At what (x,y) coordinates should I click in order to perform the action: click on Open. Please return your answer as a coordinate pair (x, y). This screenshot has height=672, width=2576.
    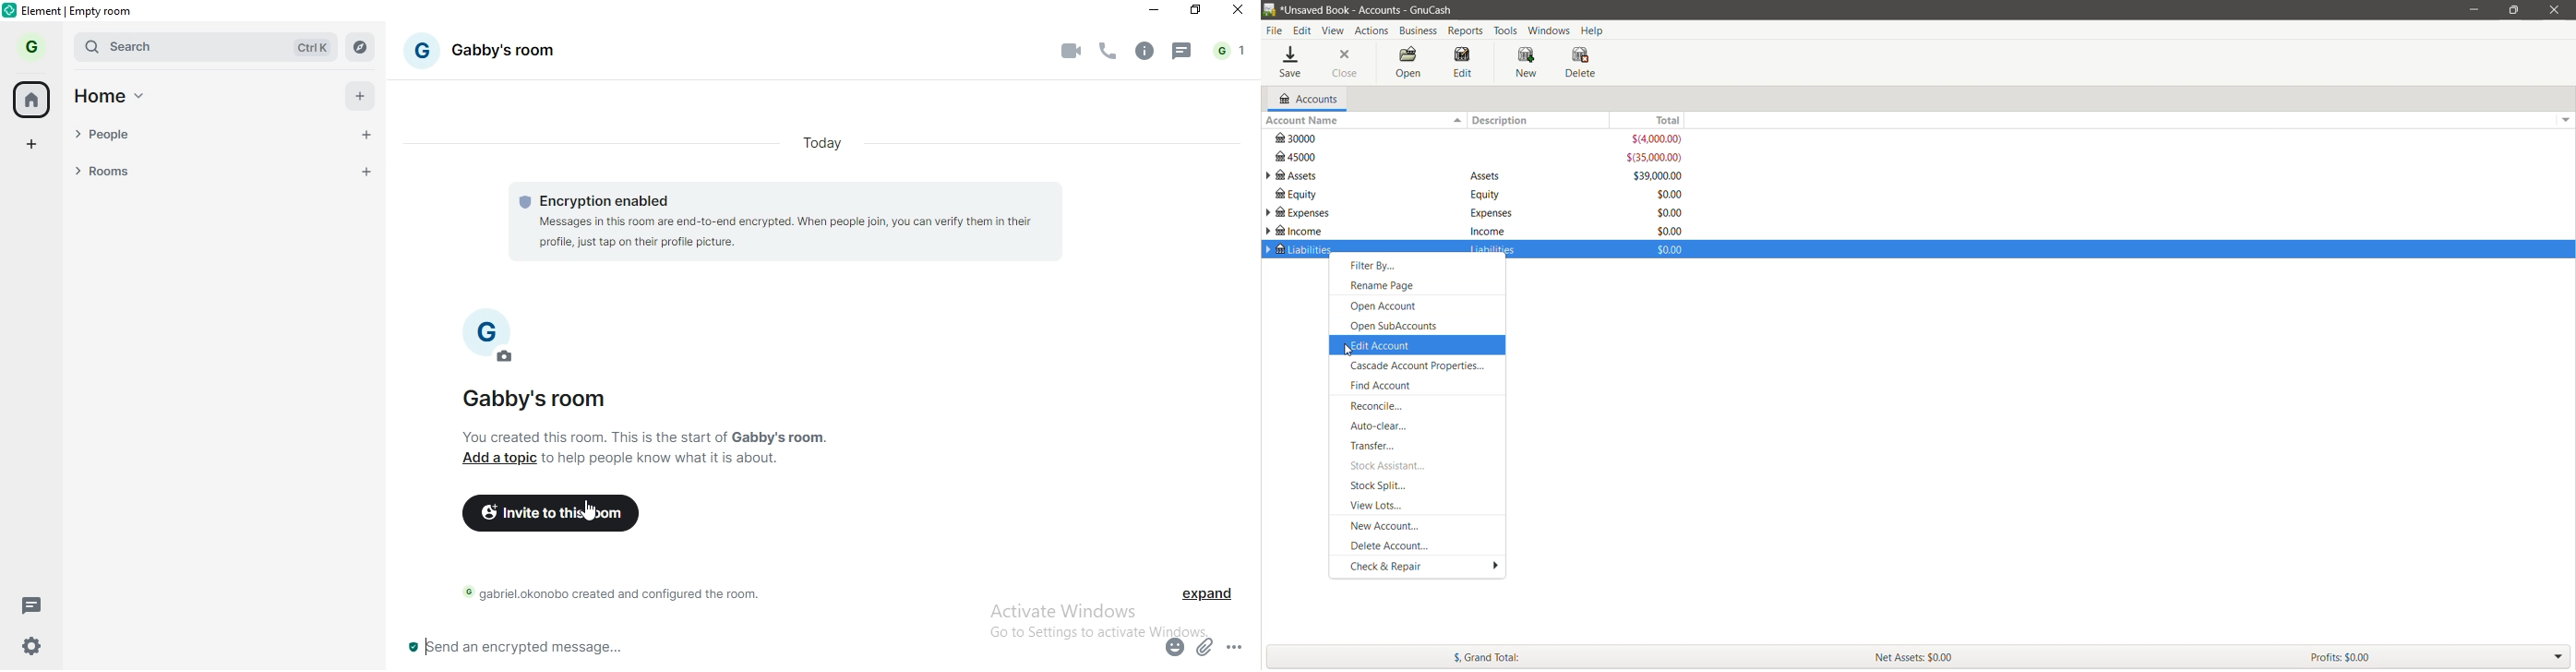
    Looking at the image, I should click on (1407, 63).